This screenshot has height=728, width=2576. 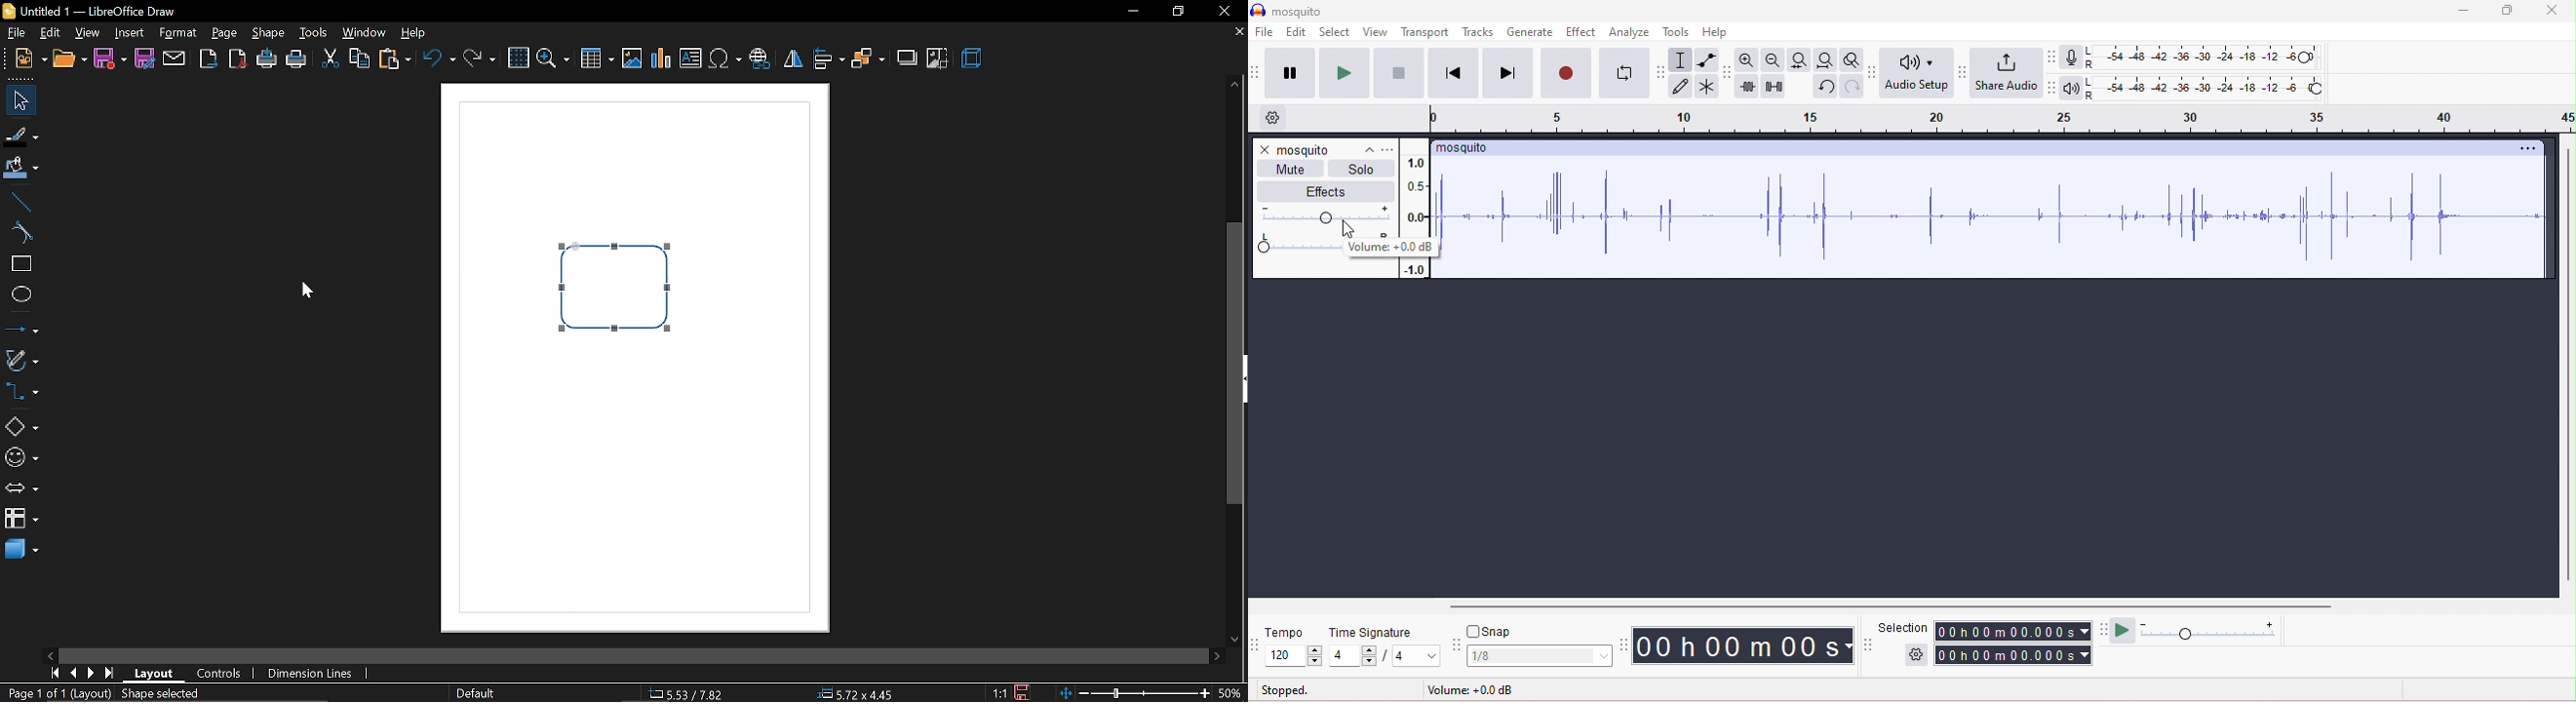 What do you see at coordinates (1282, 120) in the screenshot?
I see `timeline options` at bounding box center [1282, 120].